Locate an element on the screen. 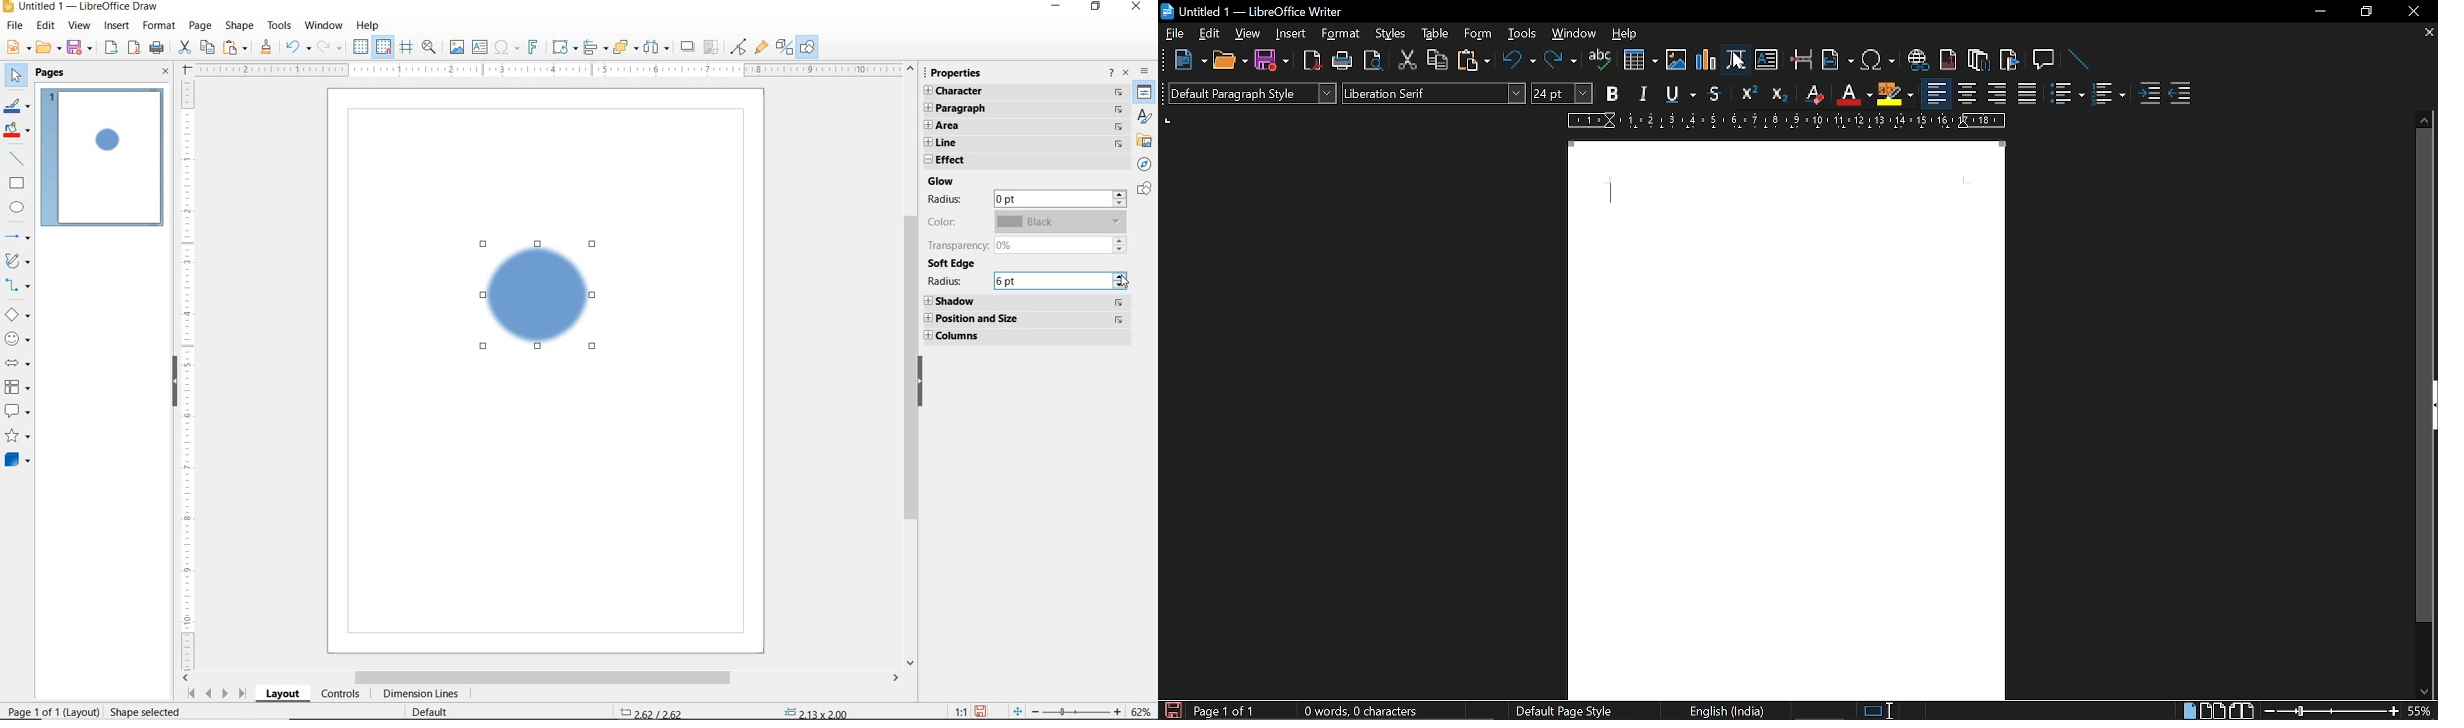  align center is located at coordinates (1967, 94).